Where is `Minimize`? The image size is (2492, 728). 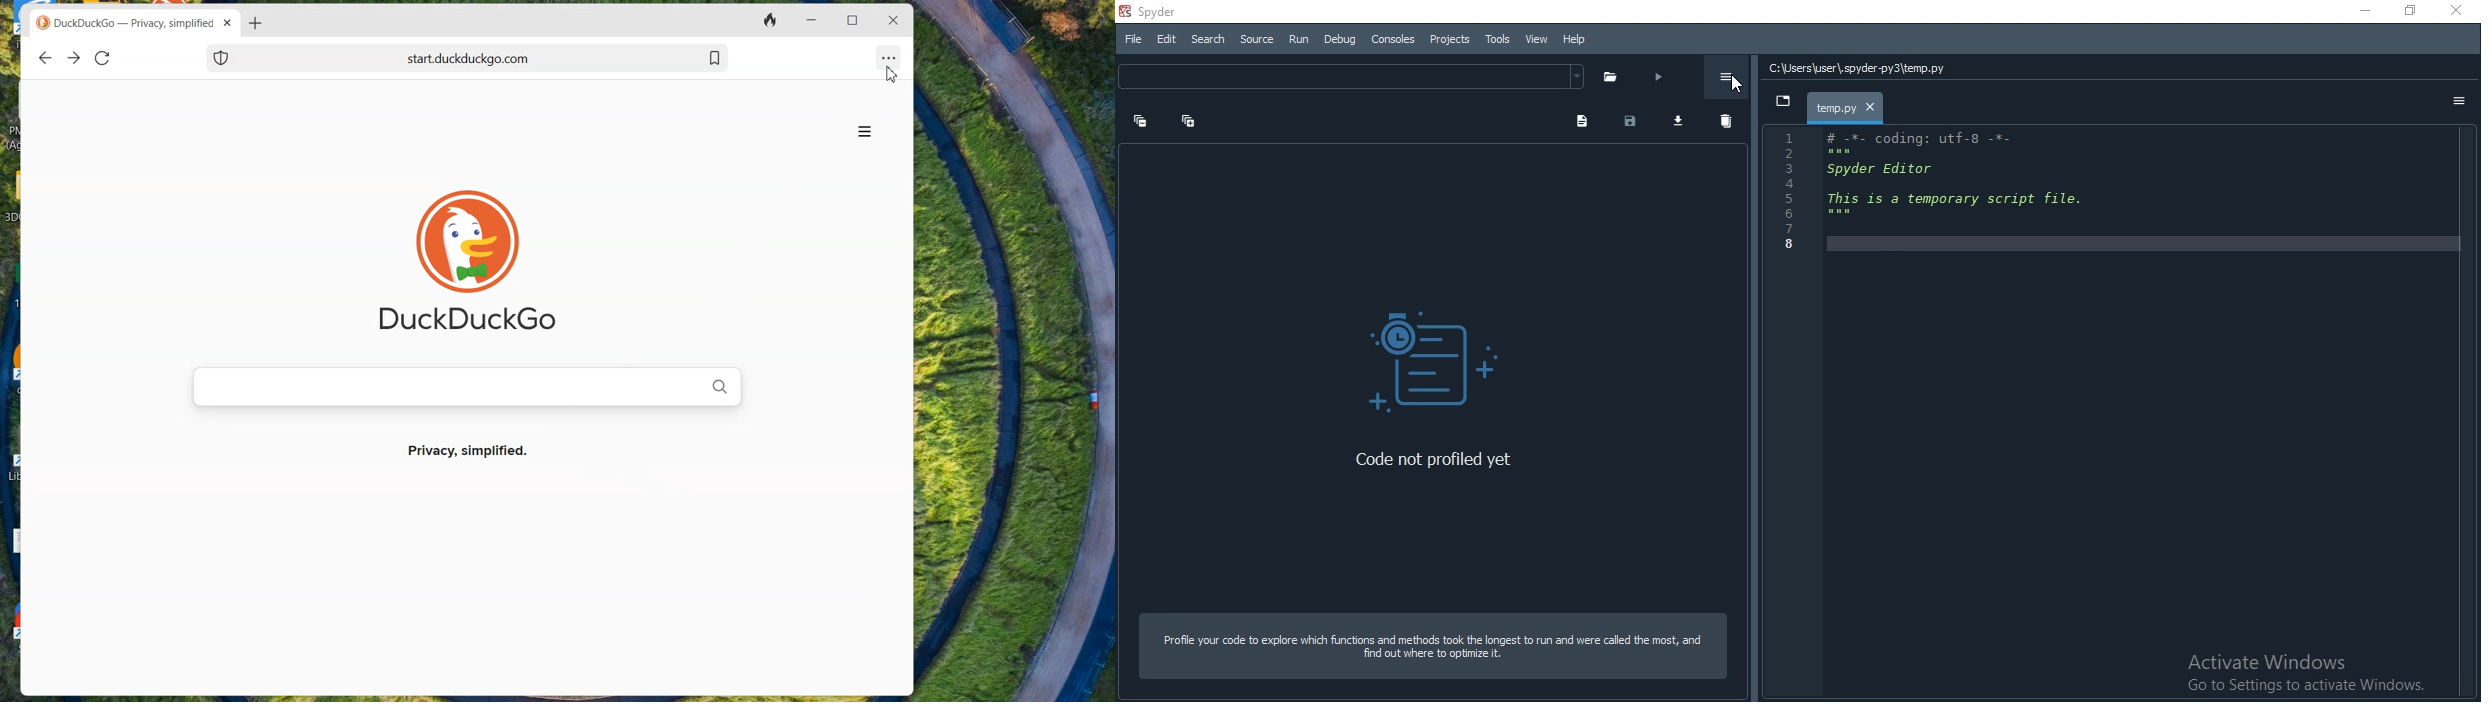 Minimize is located at coordinates (810, 21).